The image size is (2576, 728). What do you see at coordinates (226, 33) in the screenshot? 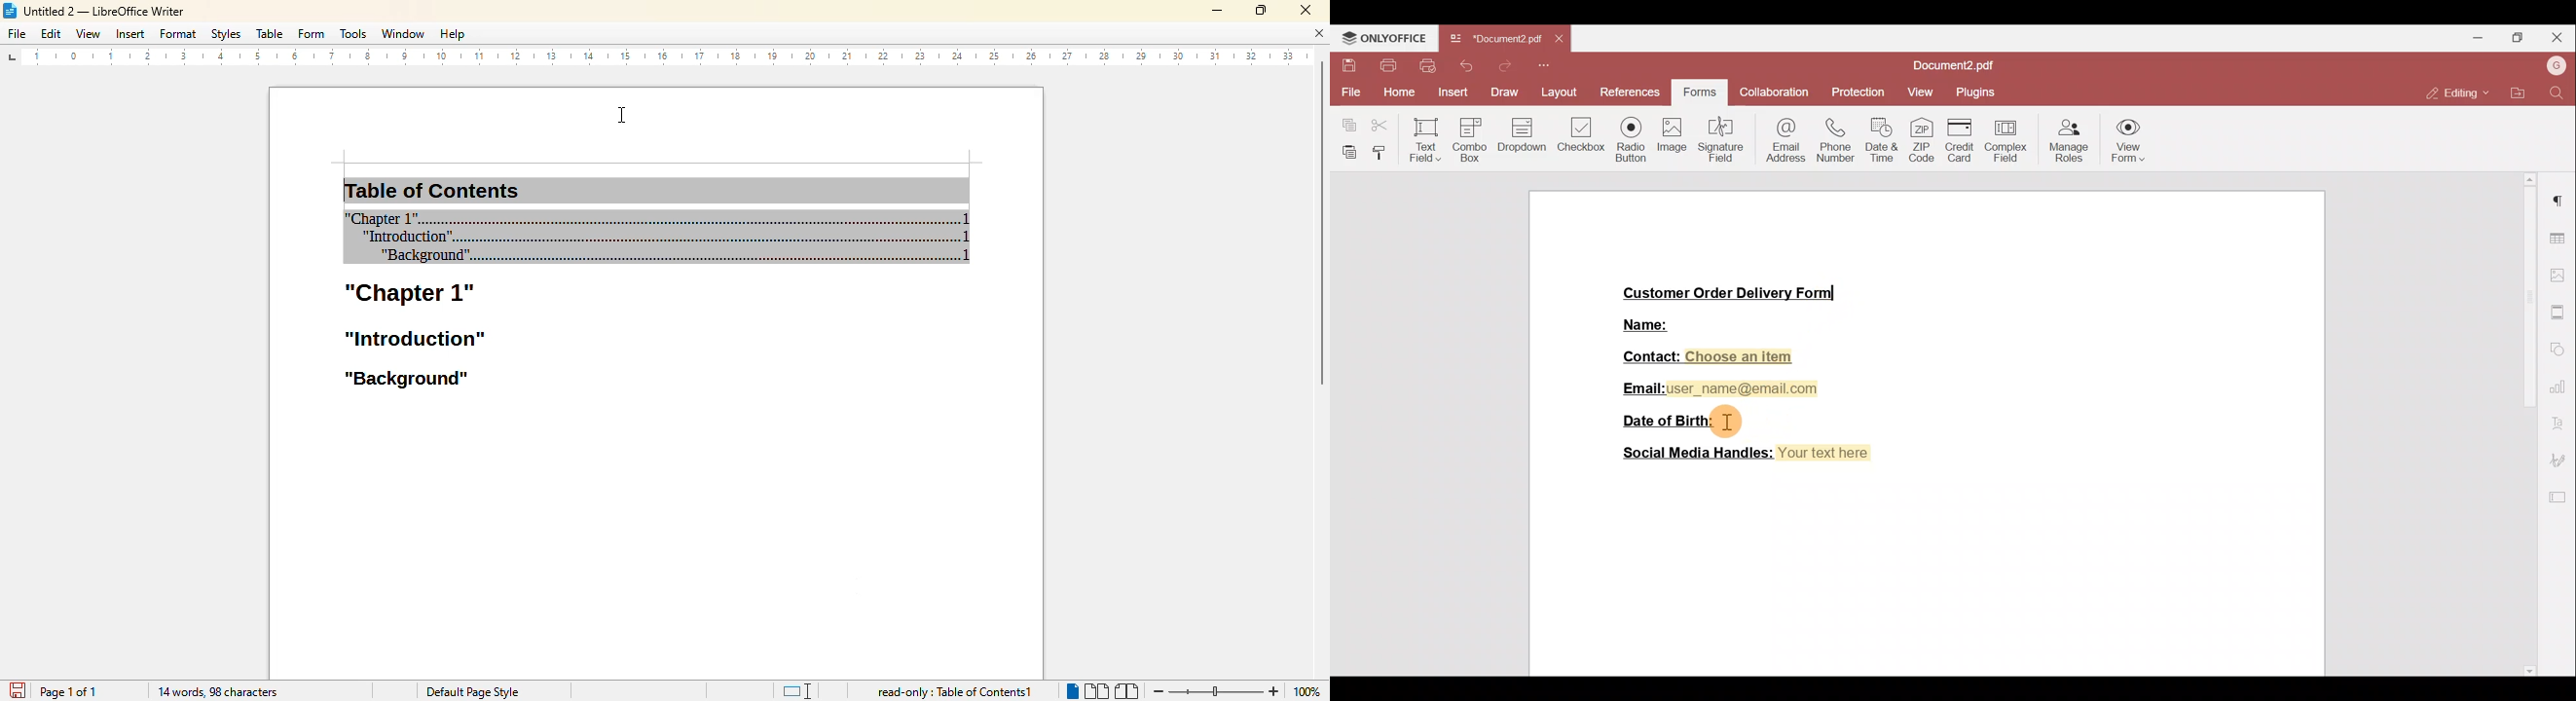
I see `styles` at bounding box center [226, 33].